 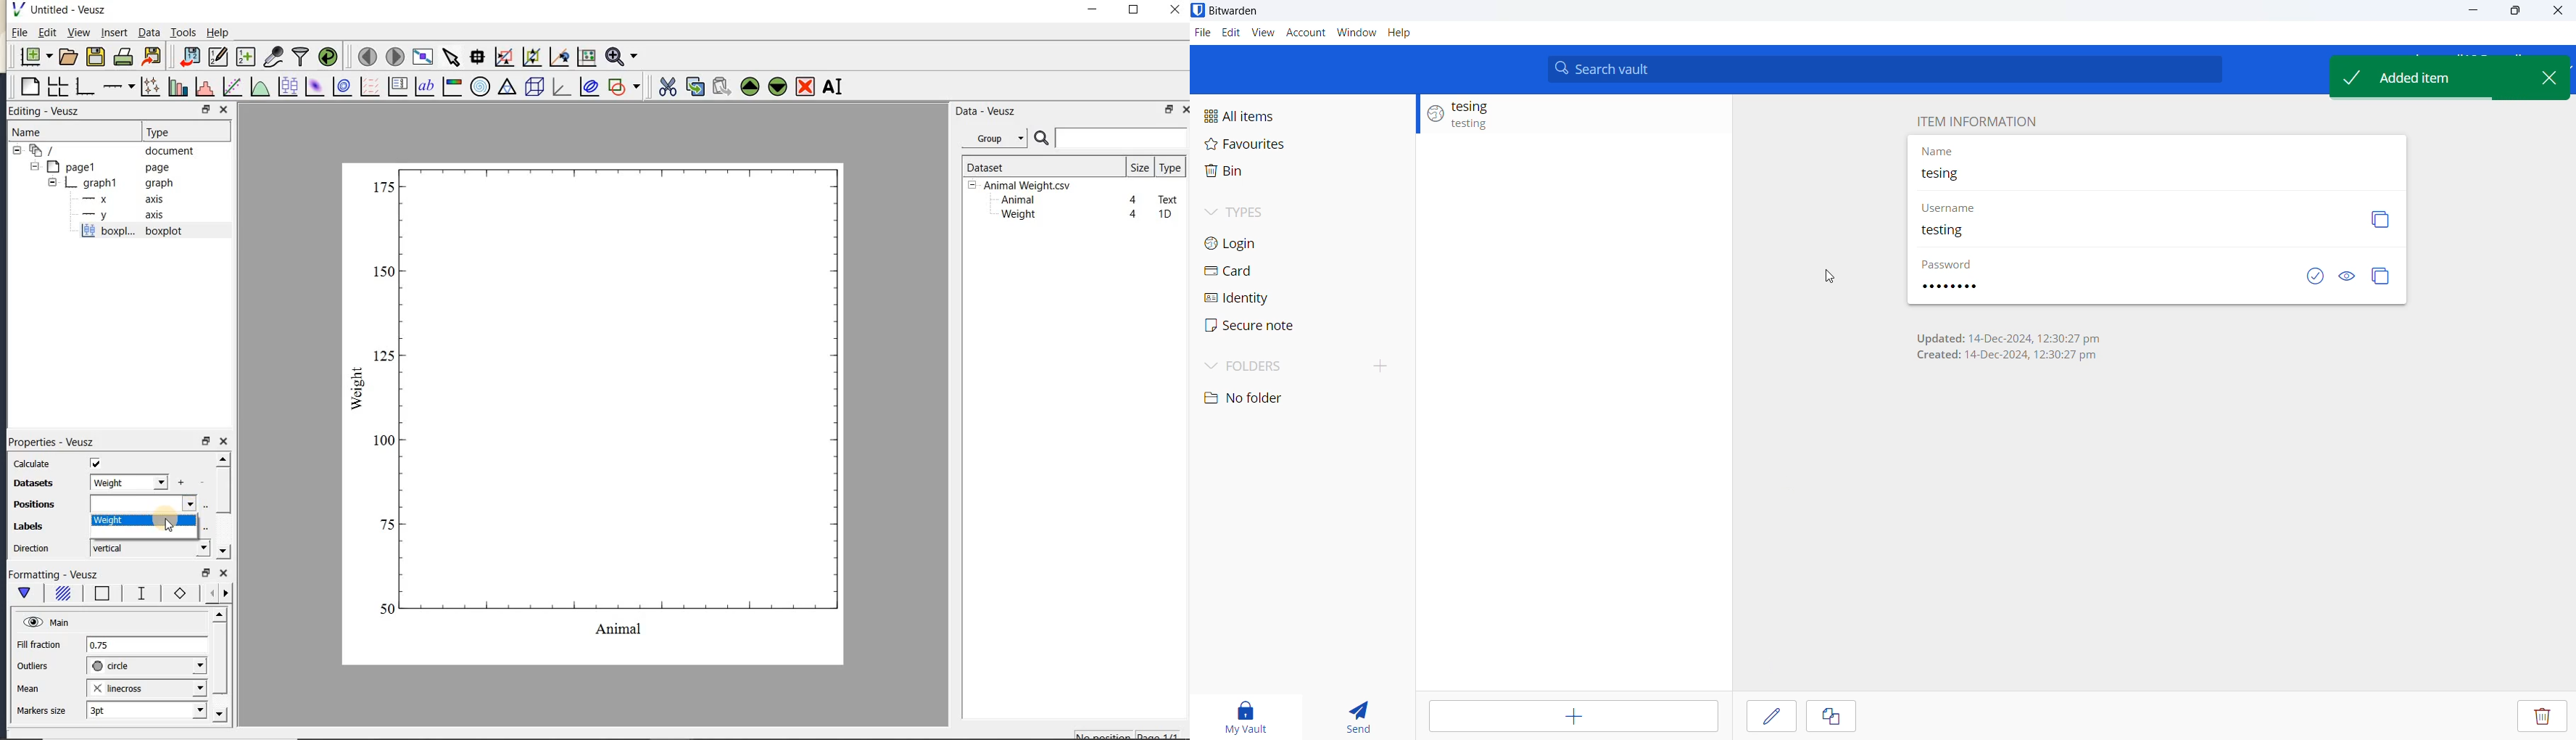 What do you see at coordinates (1831, 717) in the screenshot?
I see `copy` at bounding box center [1831, 717].